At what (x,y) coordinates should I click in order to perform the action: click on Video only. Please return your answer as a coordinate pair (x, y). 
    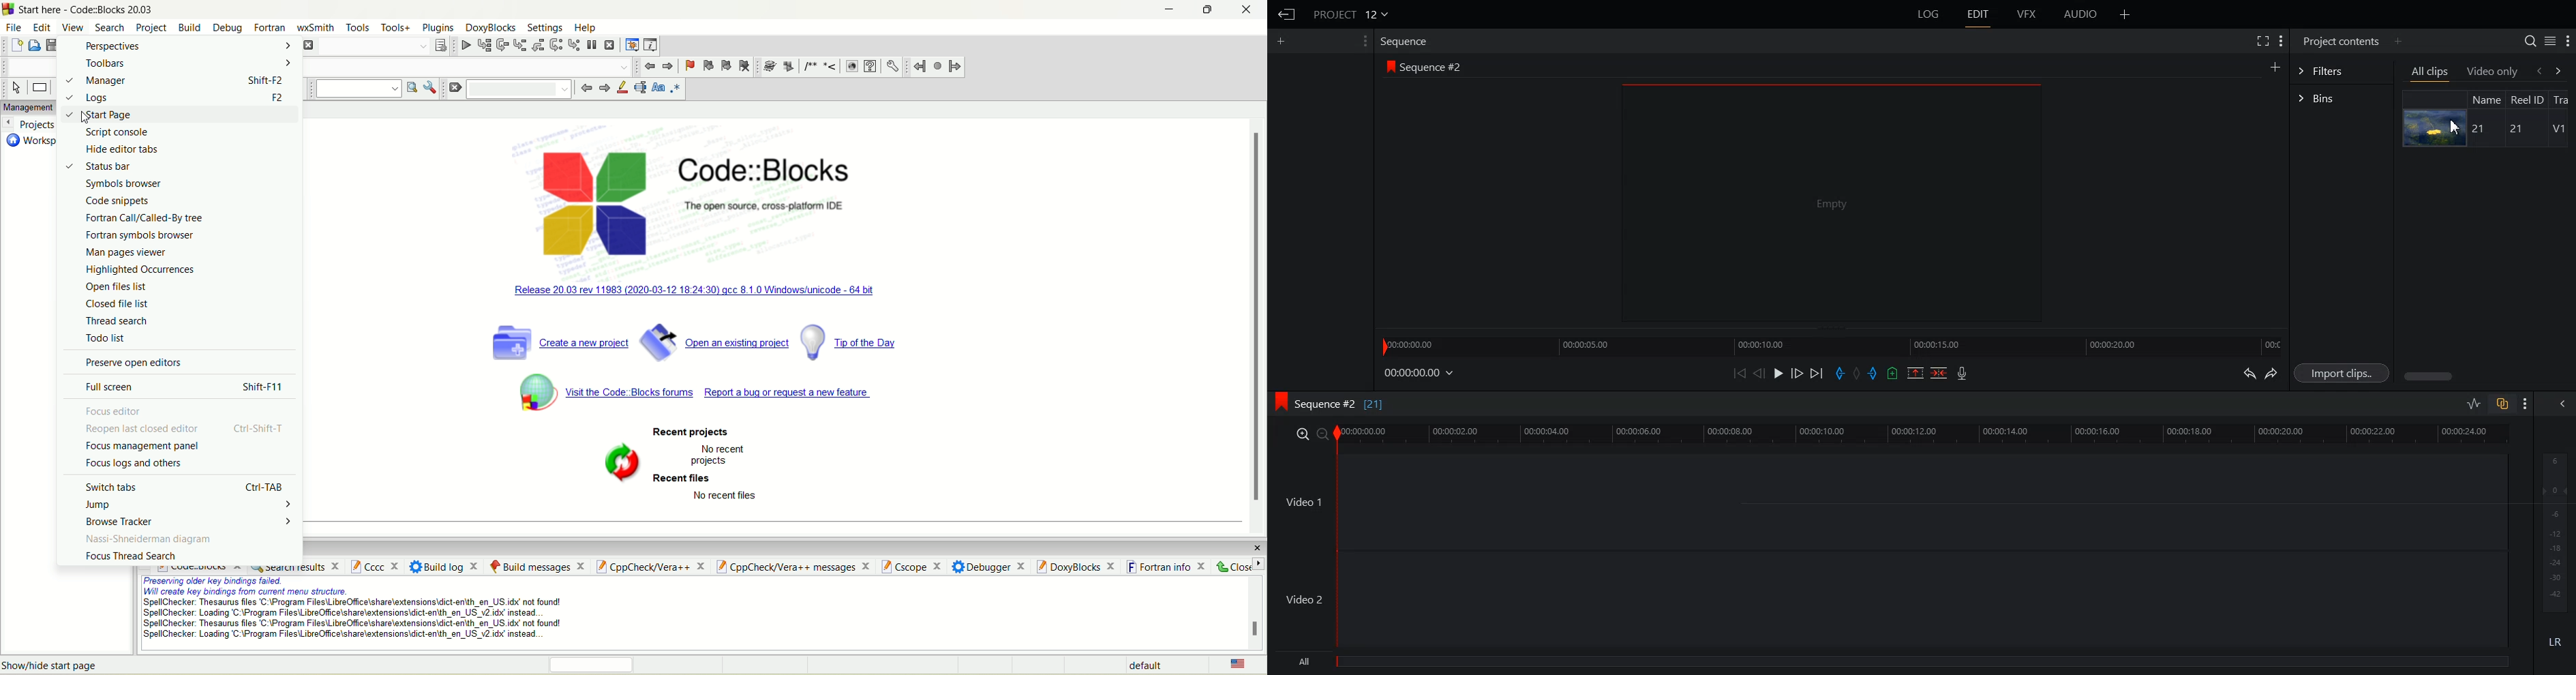
    Looking at the image, I should click on (2493, 72).